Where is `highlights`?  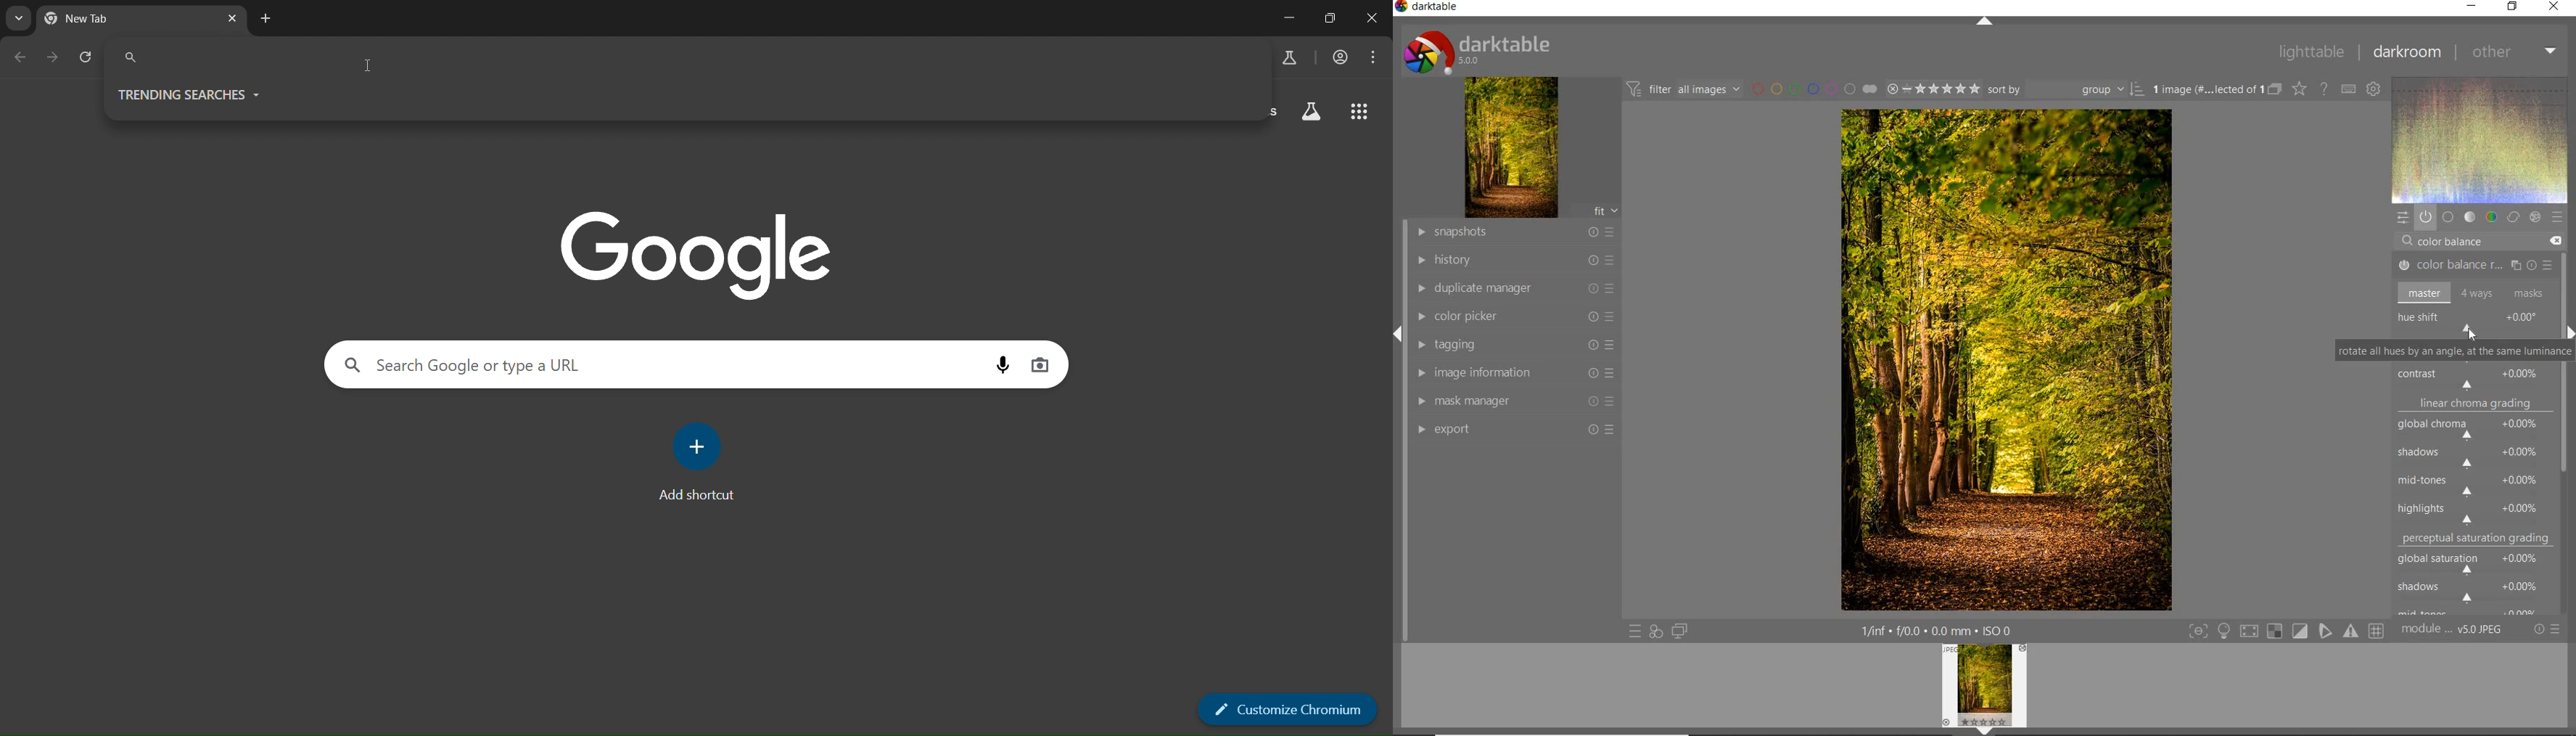 highlights is located at coordinates (2478, 510).